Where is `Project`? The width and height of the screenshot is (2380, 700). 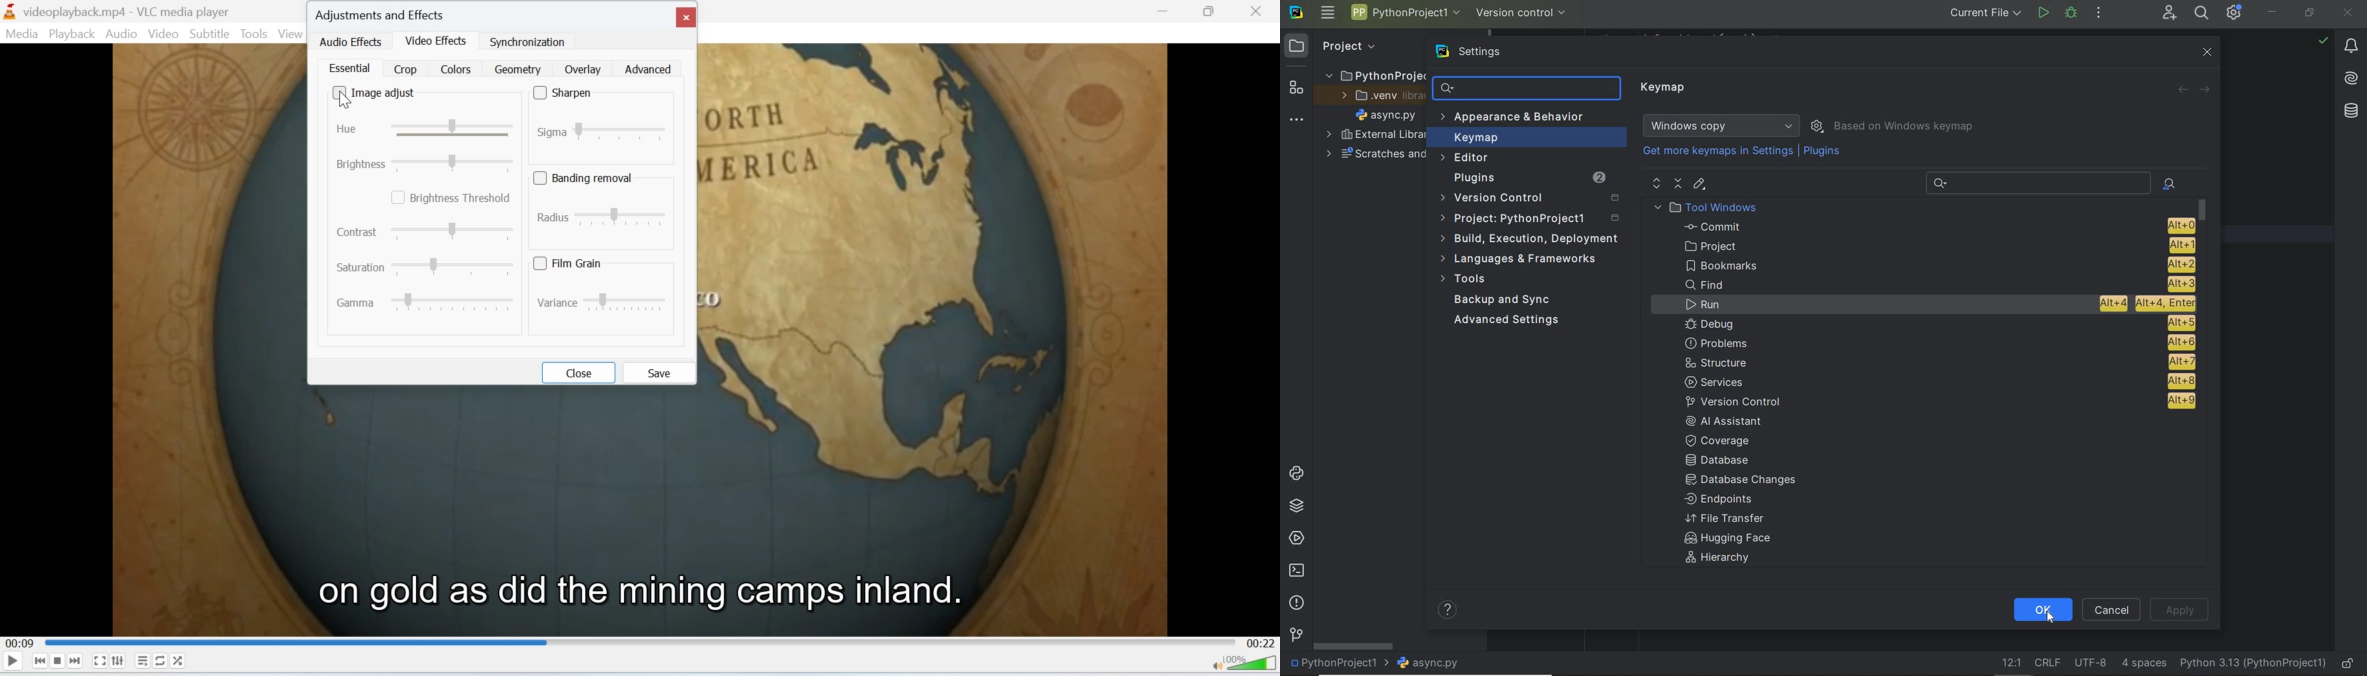 Project is located at coordinates (1336, 45).